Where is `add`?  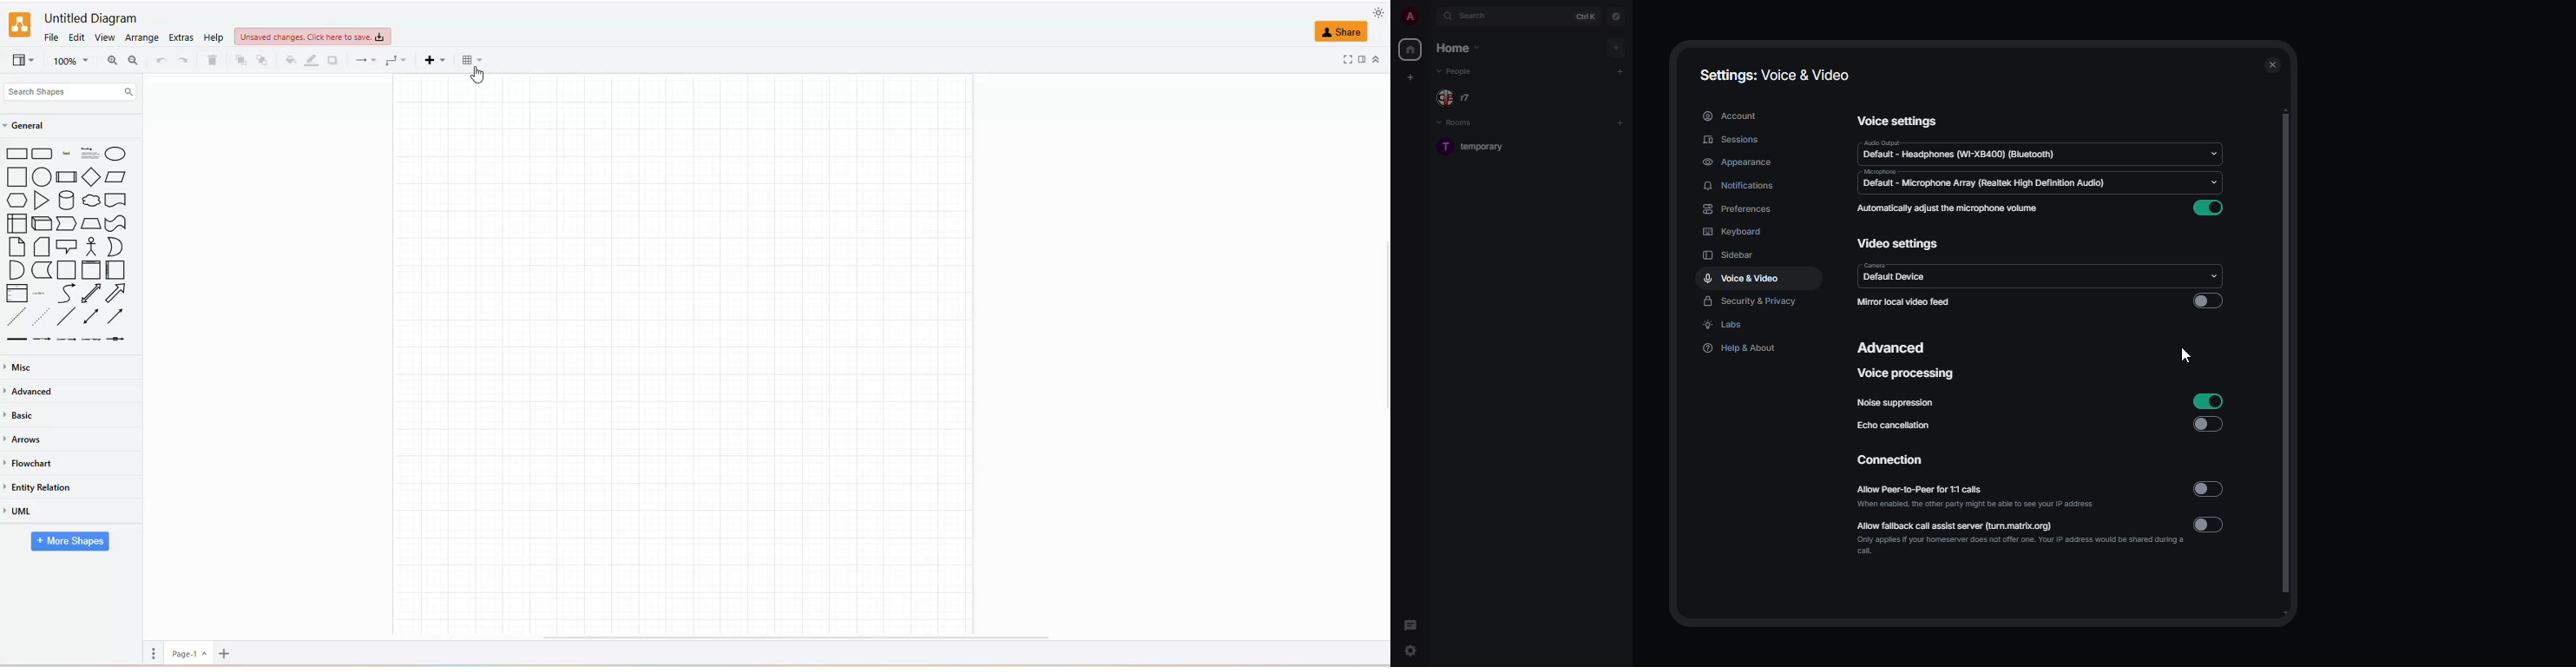 add is located at coordinates (1618, 46).